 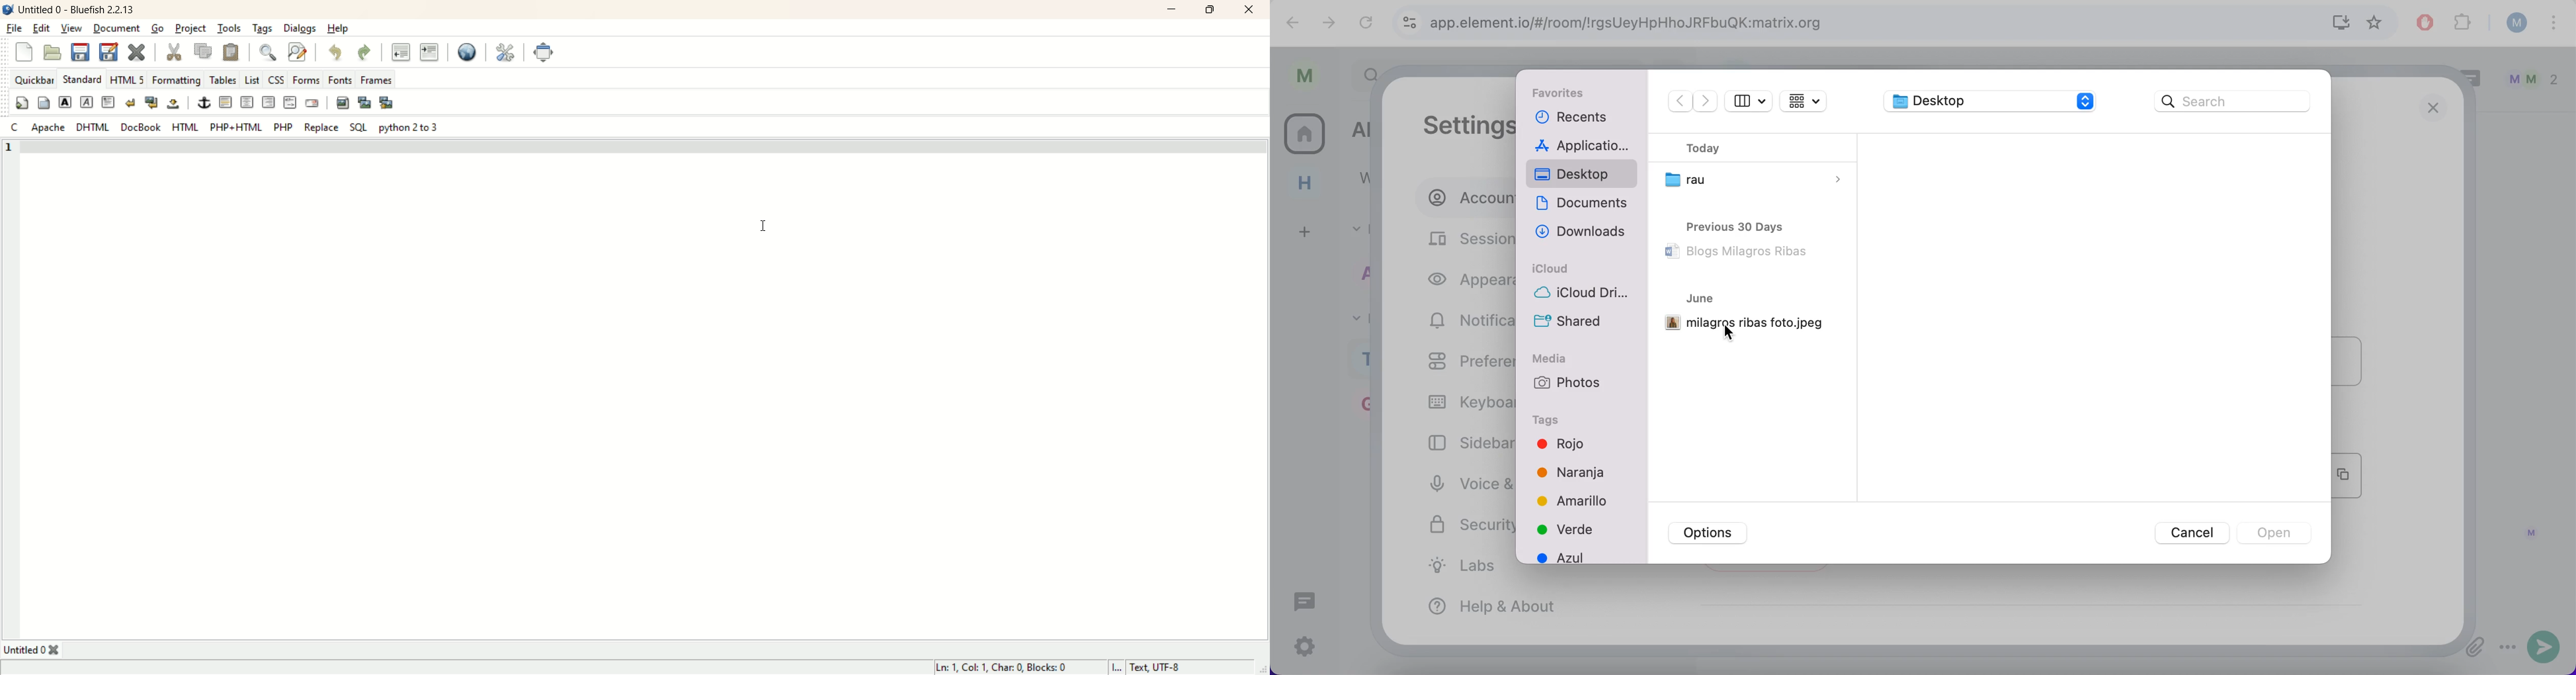 I want to click on options, so click(x=2507, y=650).